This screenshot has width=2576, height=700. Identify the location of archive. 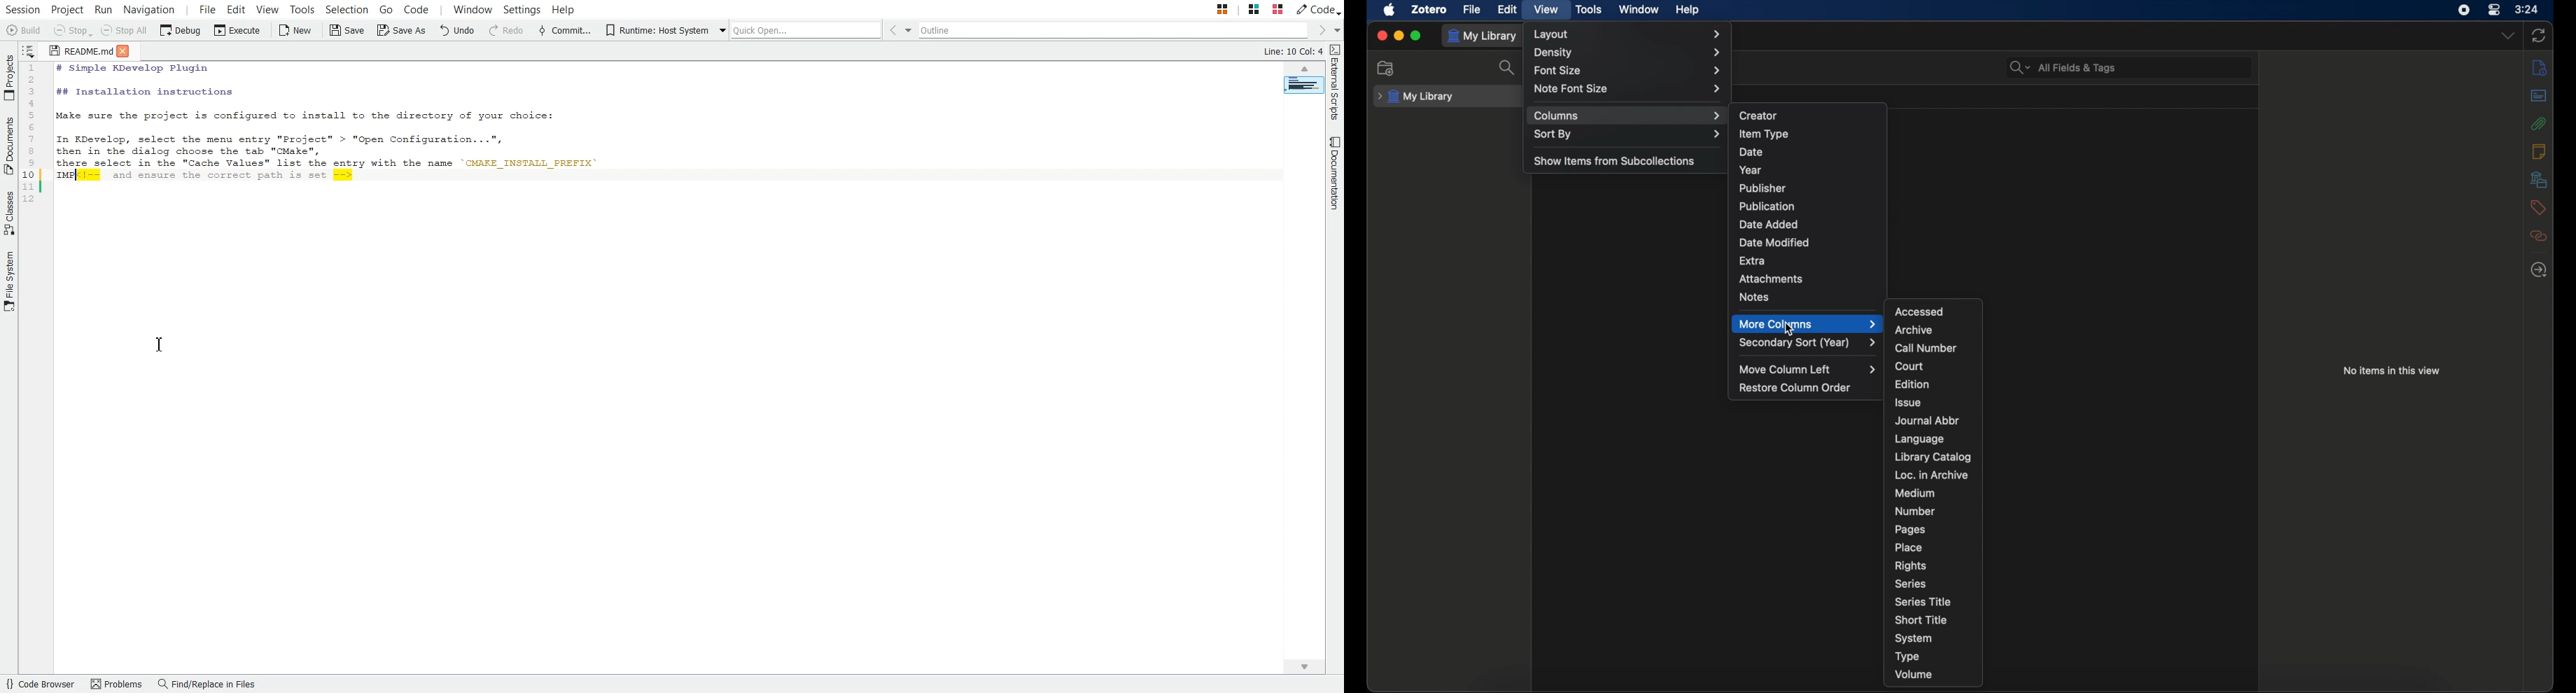
(1913, 330).